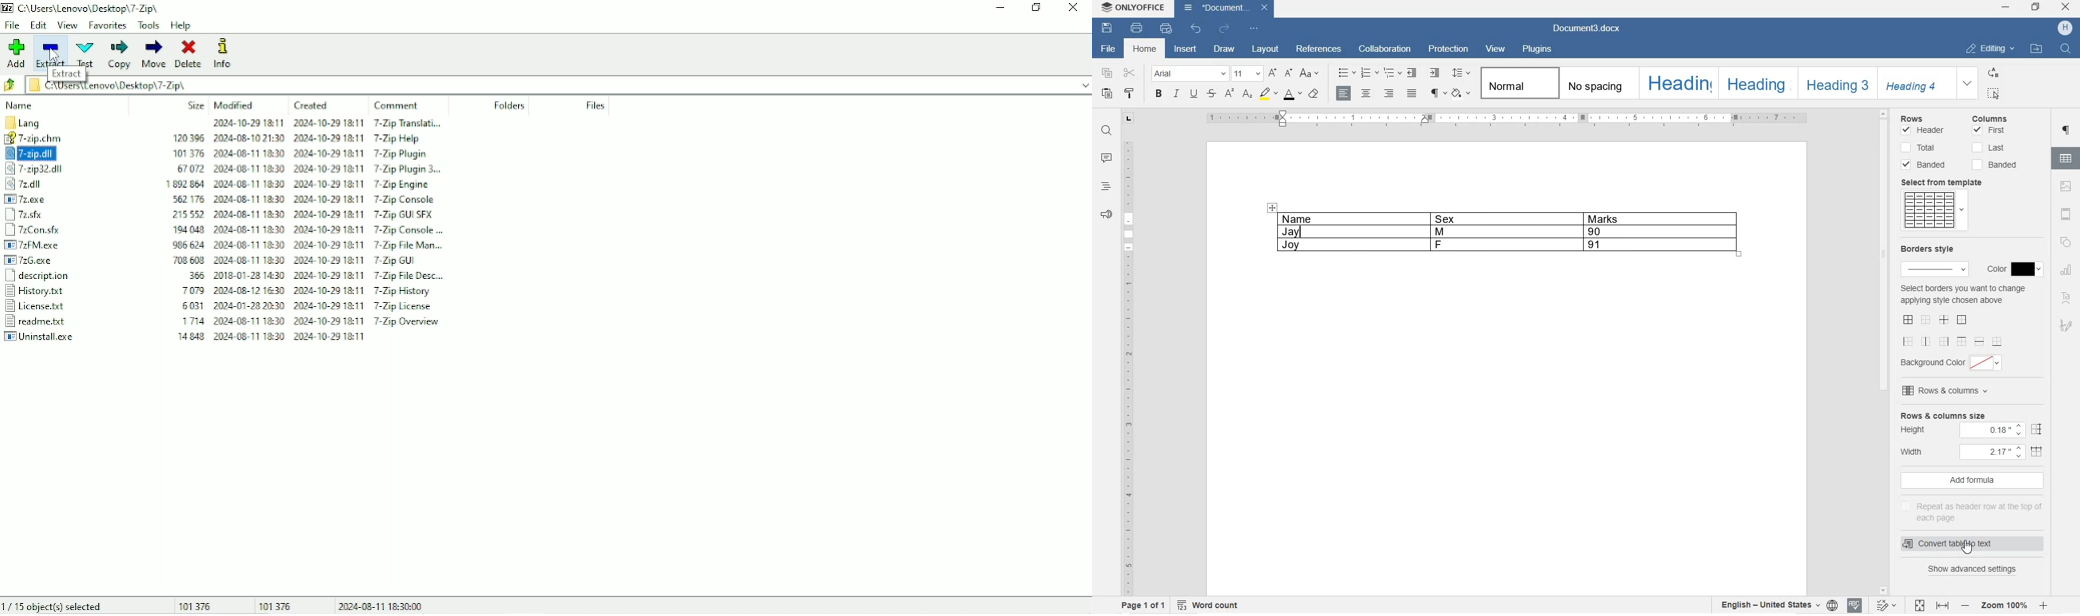  I want to click on border style, so click(1934, 259).